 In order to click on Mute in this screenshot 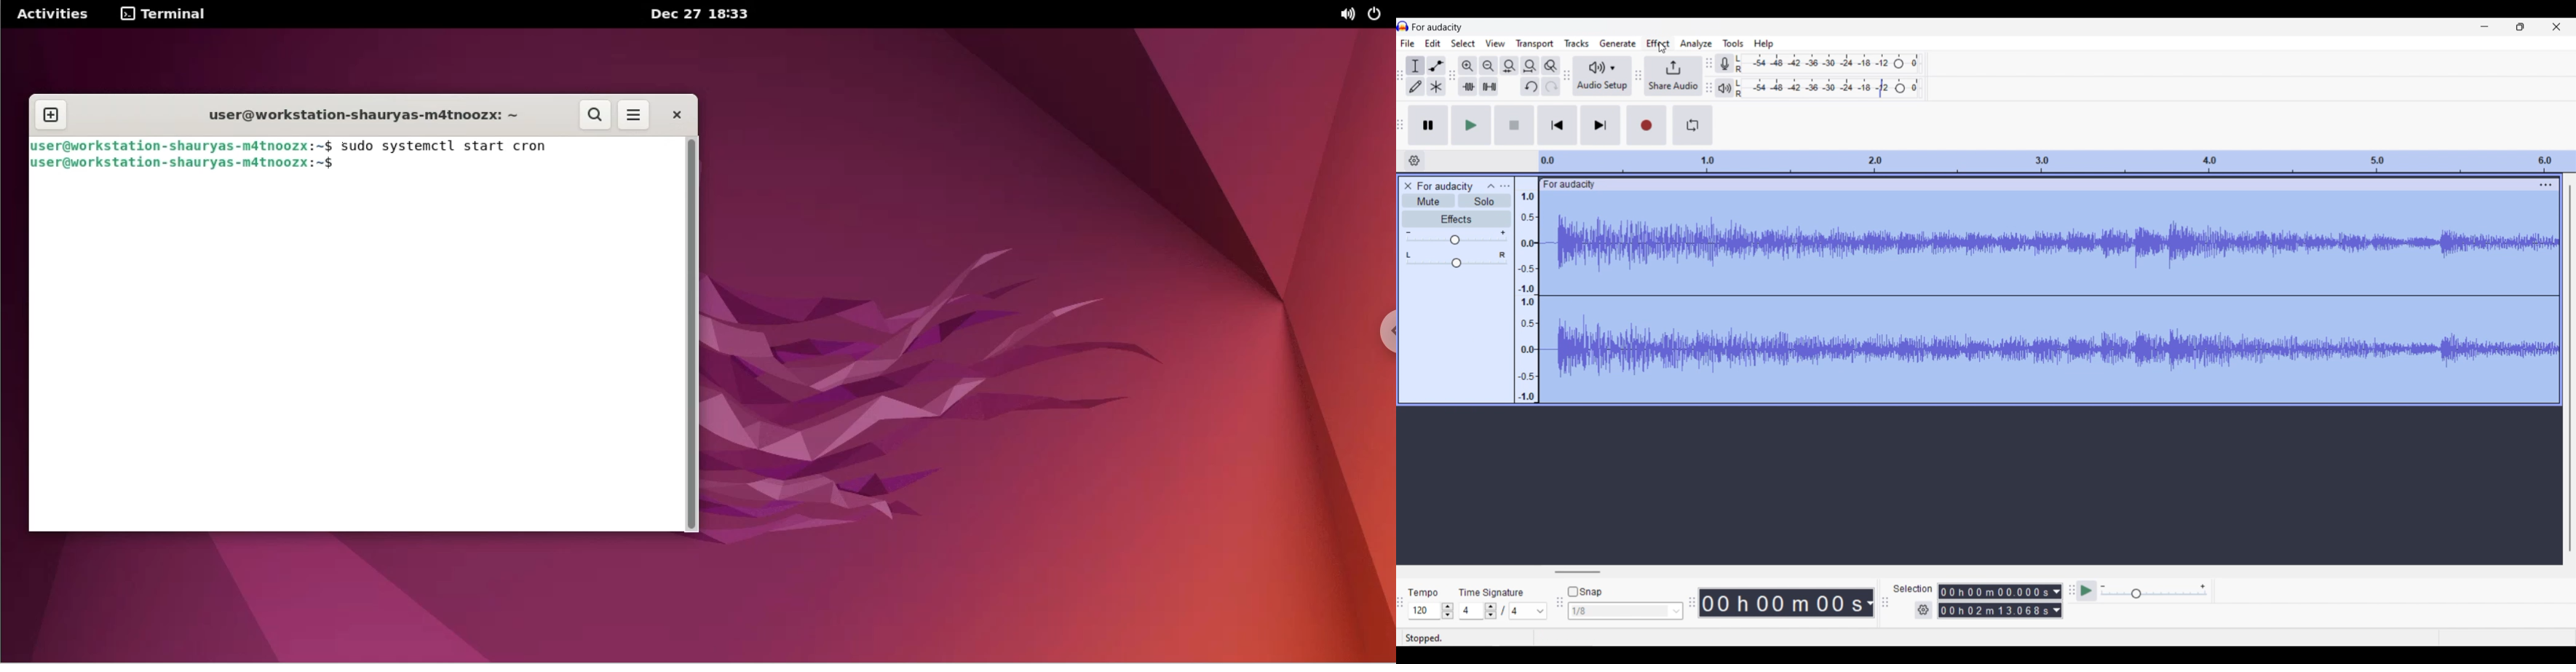, I will do `click(1428, 200)`.